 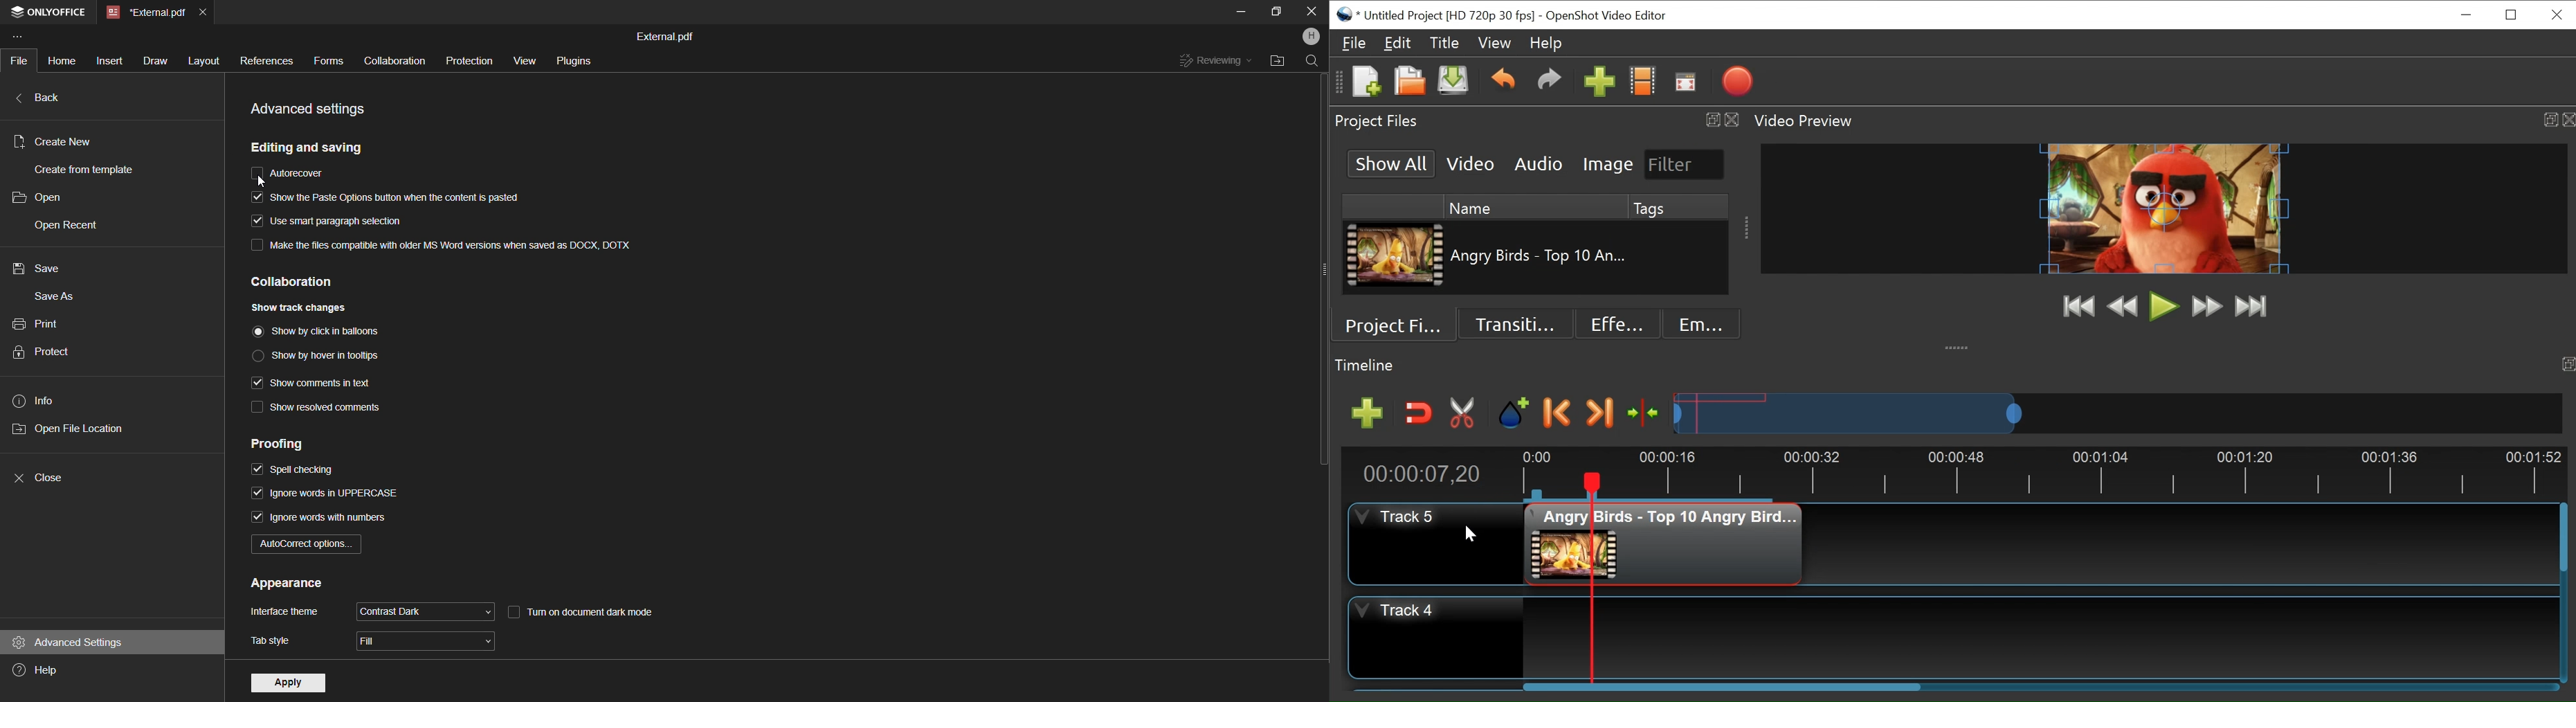 I want to click on show by click in ballons, so click(x=324, y=330).